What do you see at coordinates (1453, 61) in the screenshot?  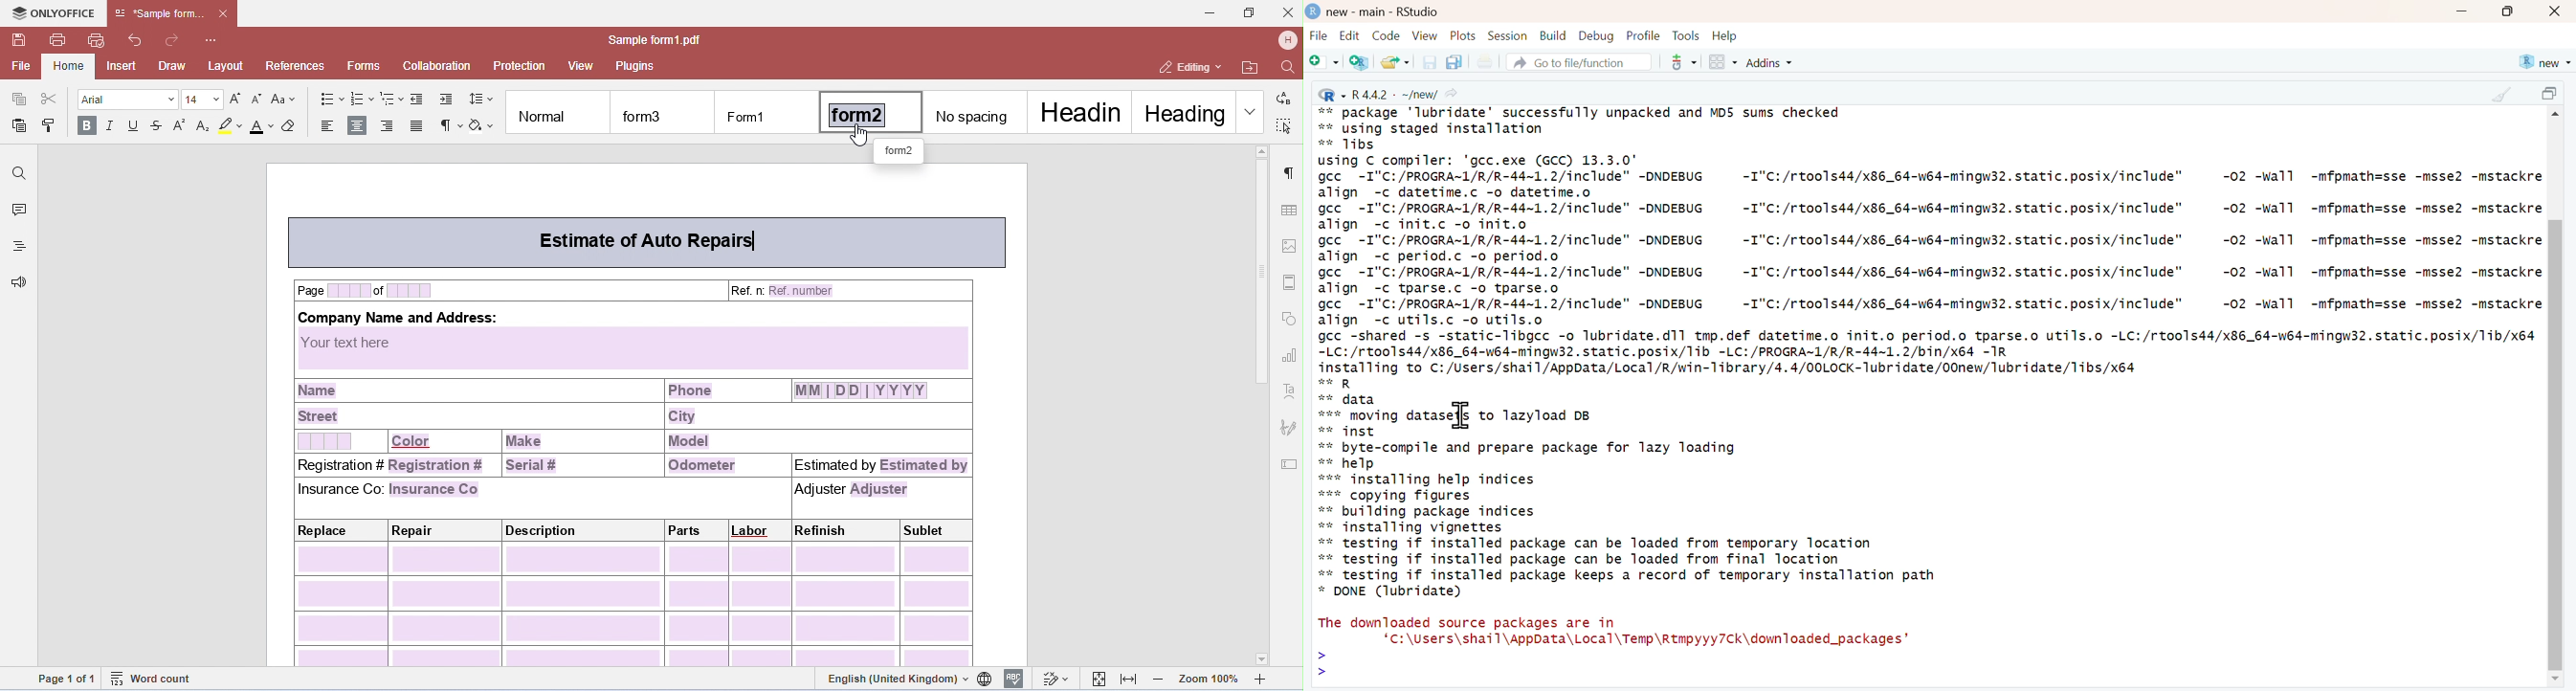 I see `save all the open documents` at bounding box center [1453, 61].